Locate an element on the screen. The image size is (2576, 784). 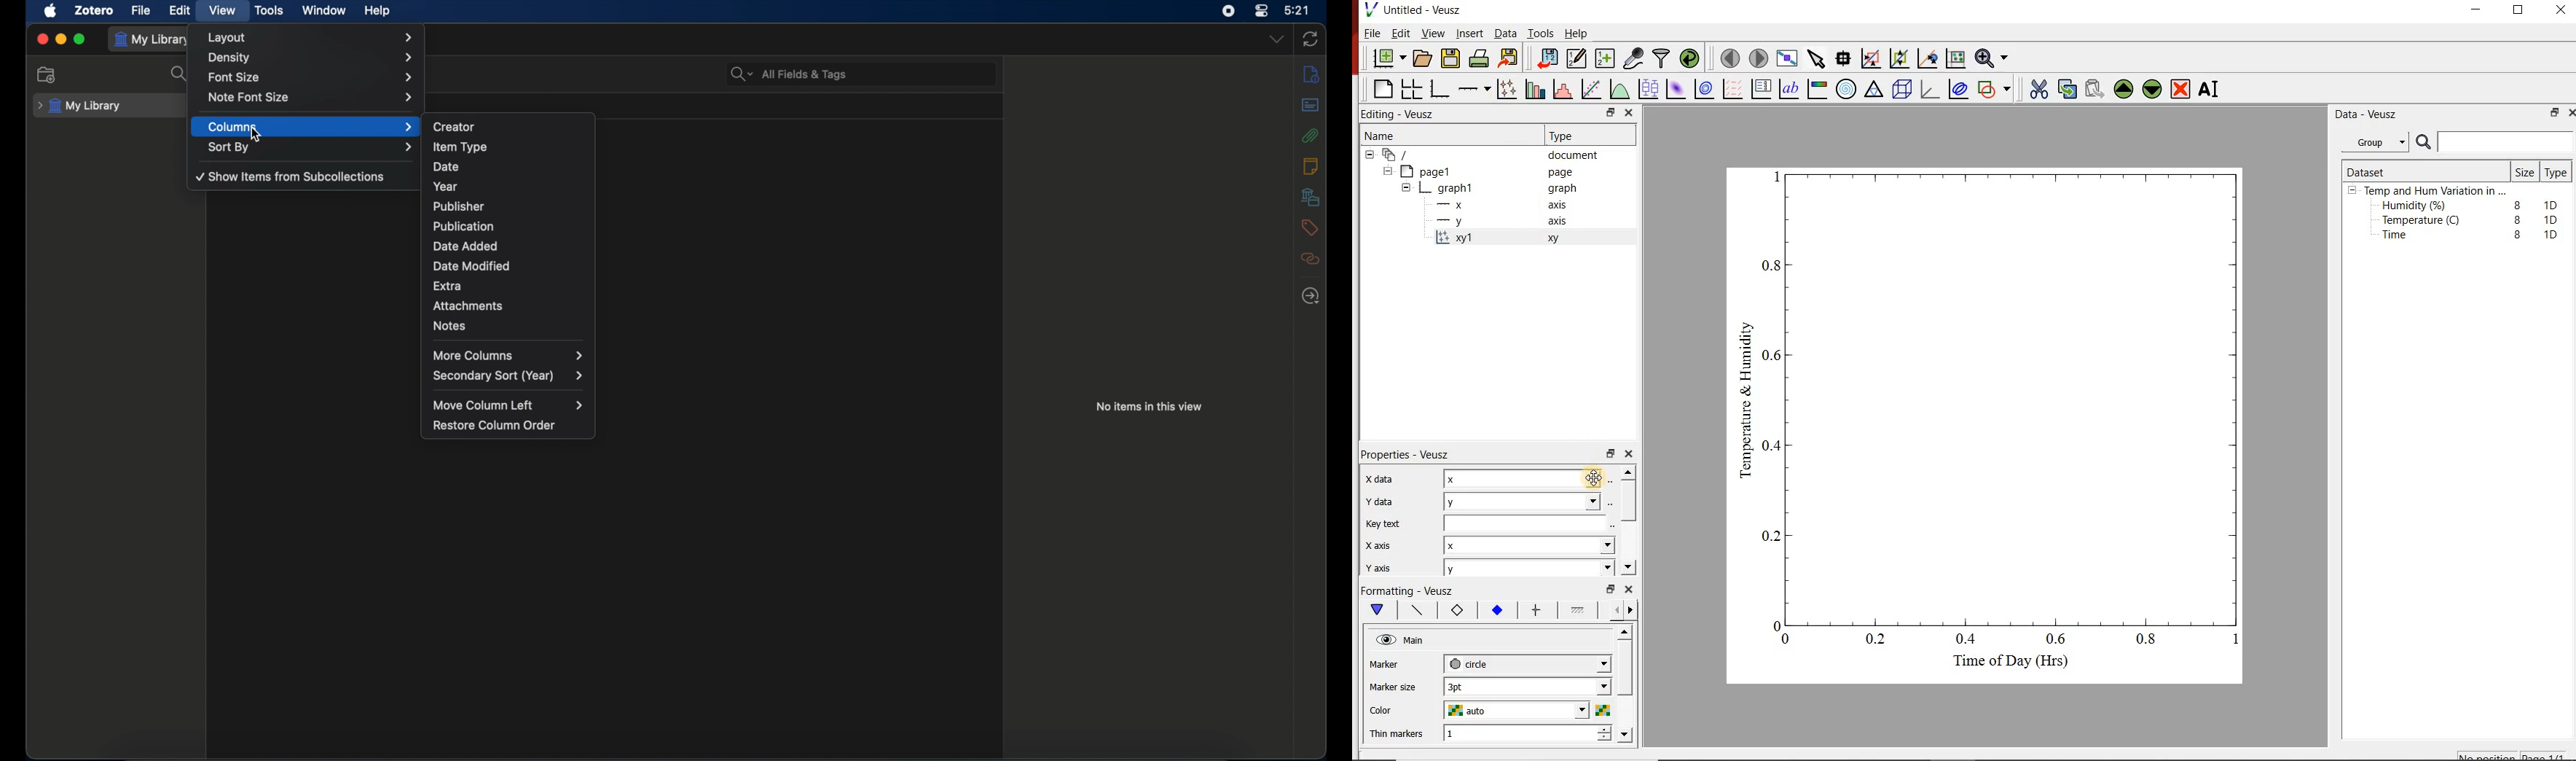
info is located at coordinates (1311, 73).